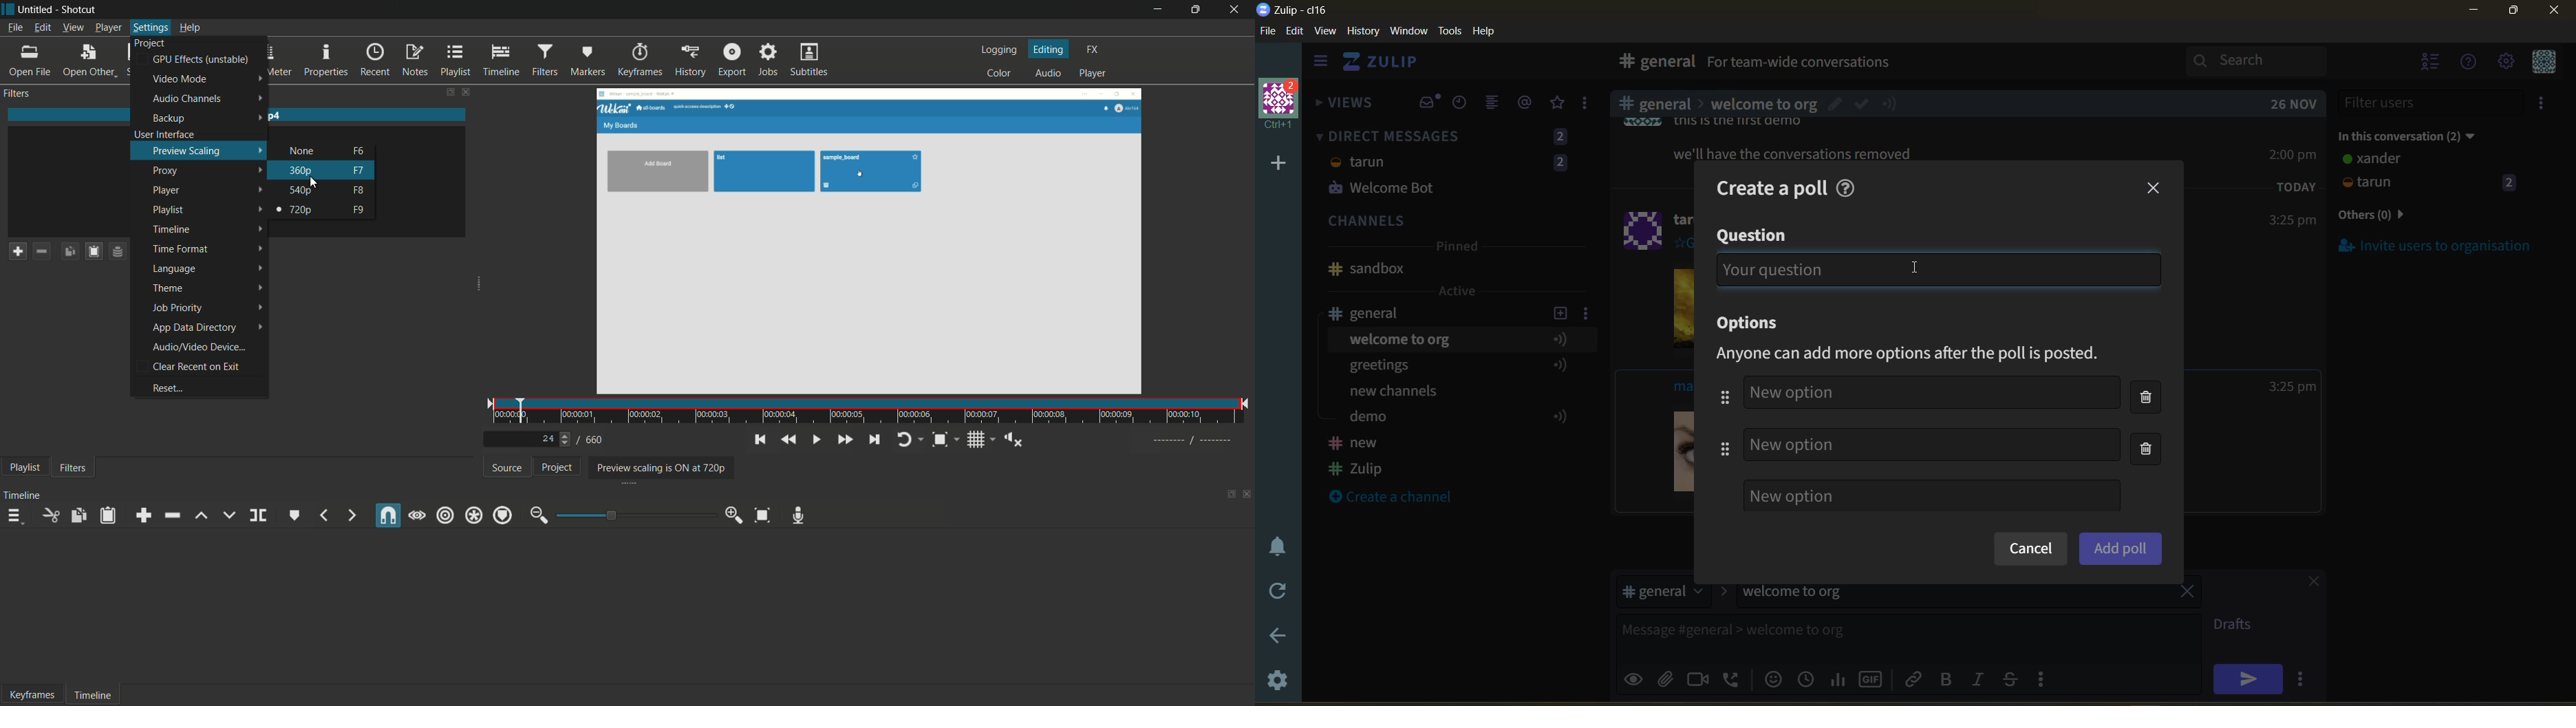 The height and width of the screenshot is (728, 2576). I want to click on gpu effects, so click(200, 59).